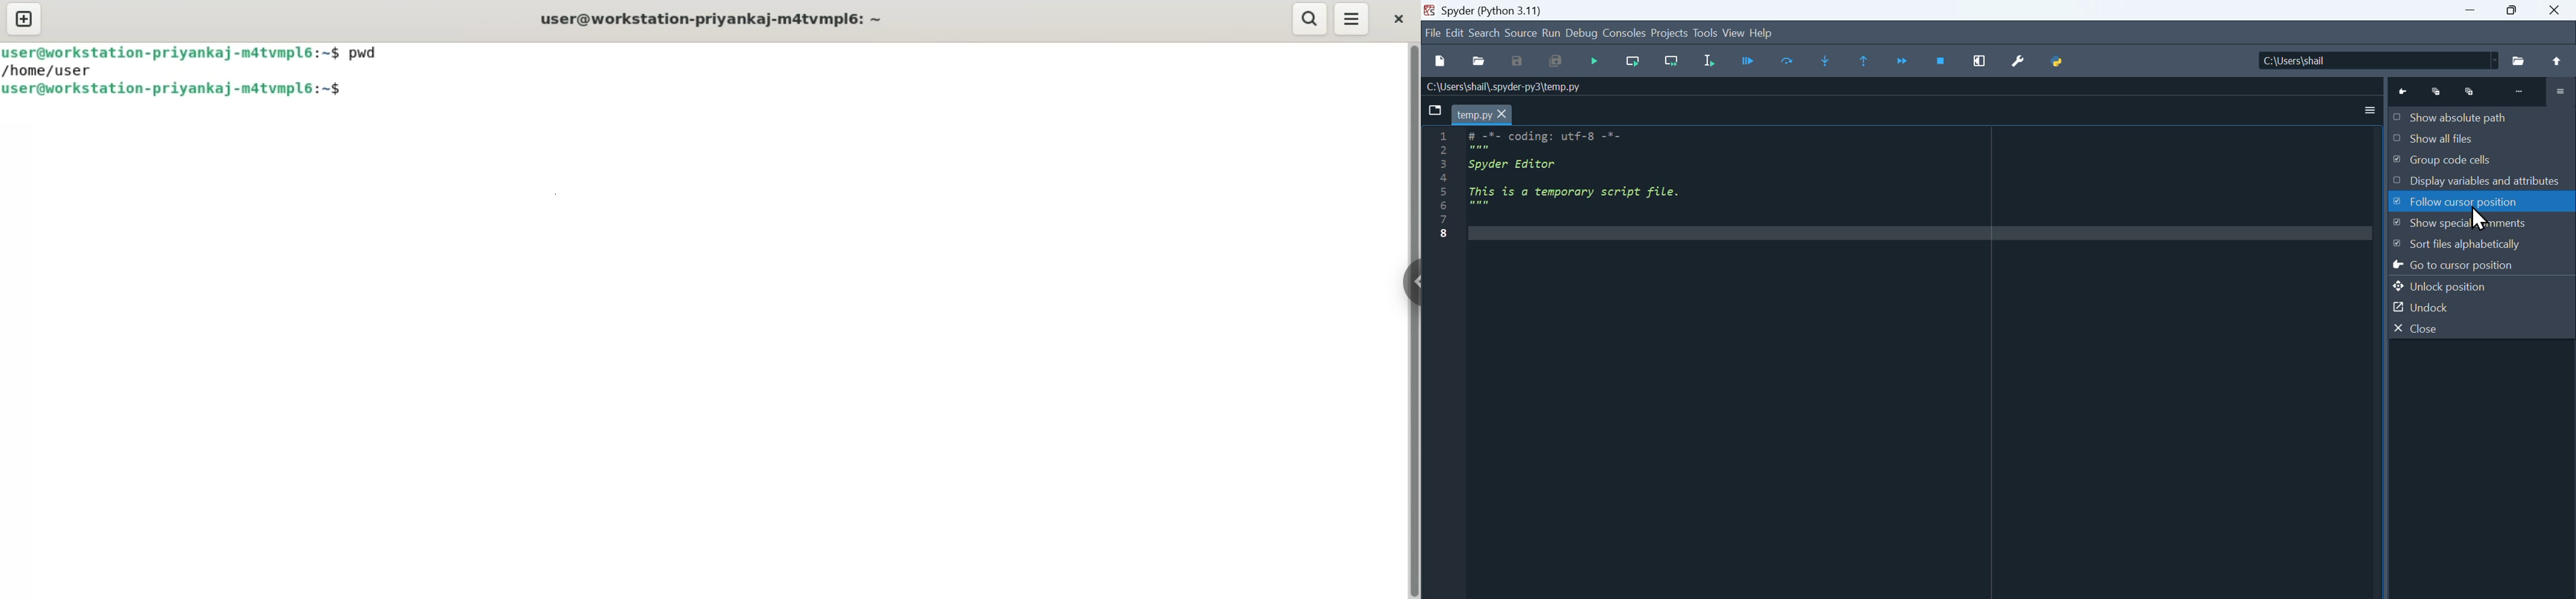  What do you see at coordinates (1734, 32) in the screenshot?
I see `view` at bounding box center [1734, 32].